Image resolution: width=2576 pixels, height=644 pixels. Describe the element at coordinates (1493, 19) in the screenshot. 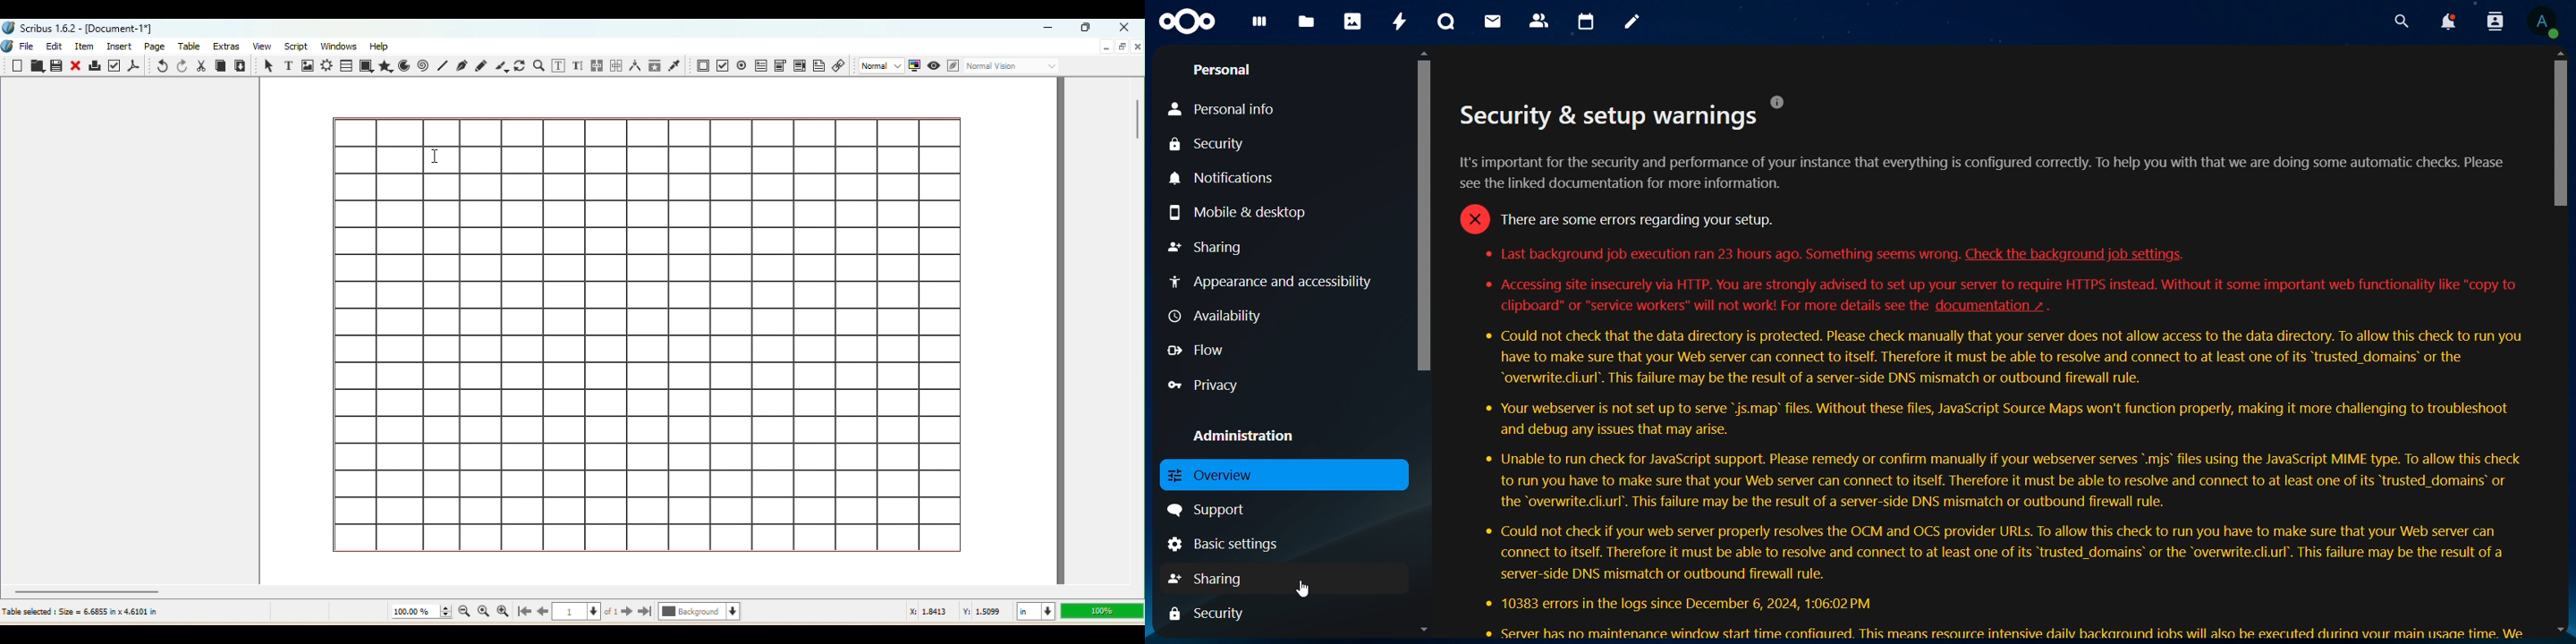

I see `mail` at that location.